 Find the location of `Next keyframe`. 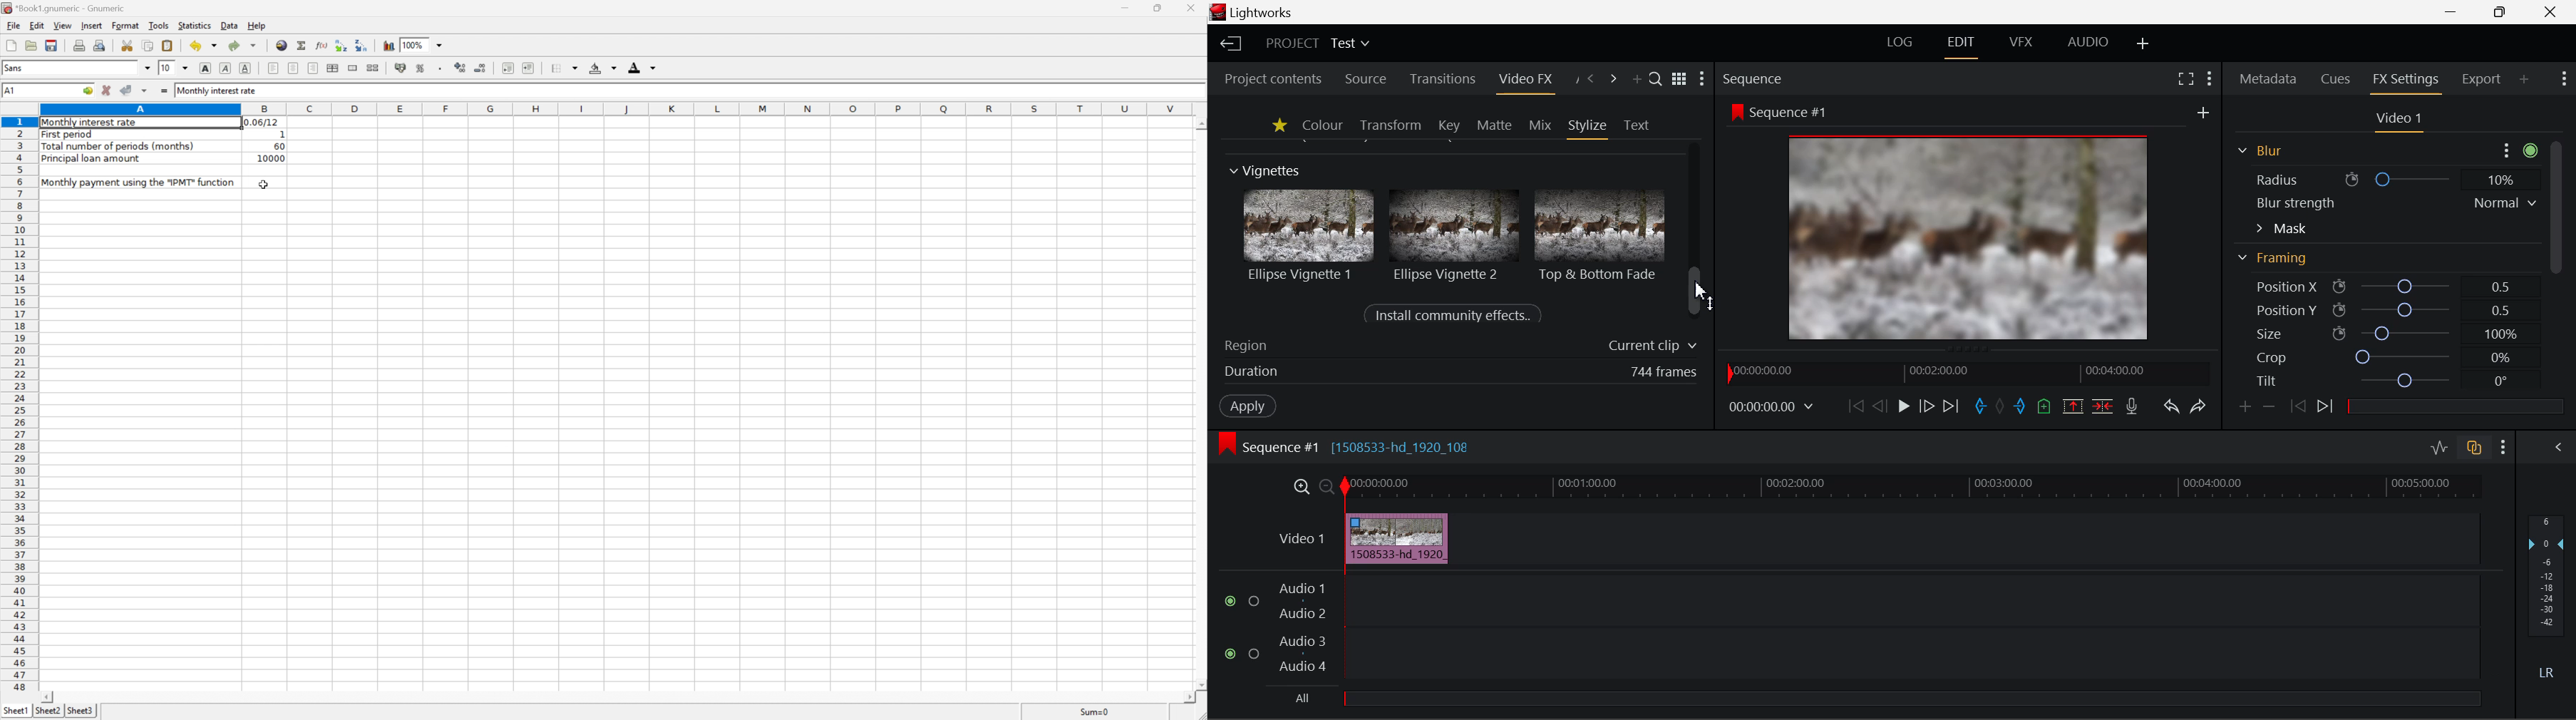

Next keyframe is located at coordinates (2325, 409).